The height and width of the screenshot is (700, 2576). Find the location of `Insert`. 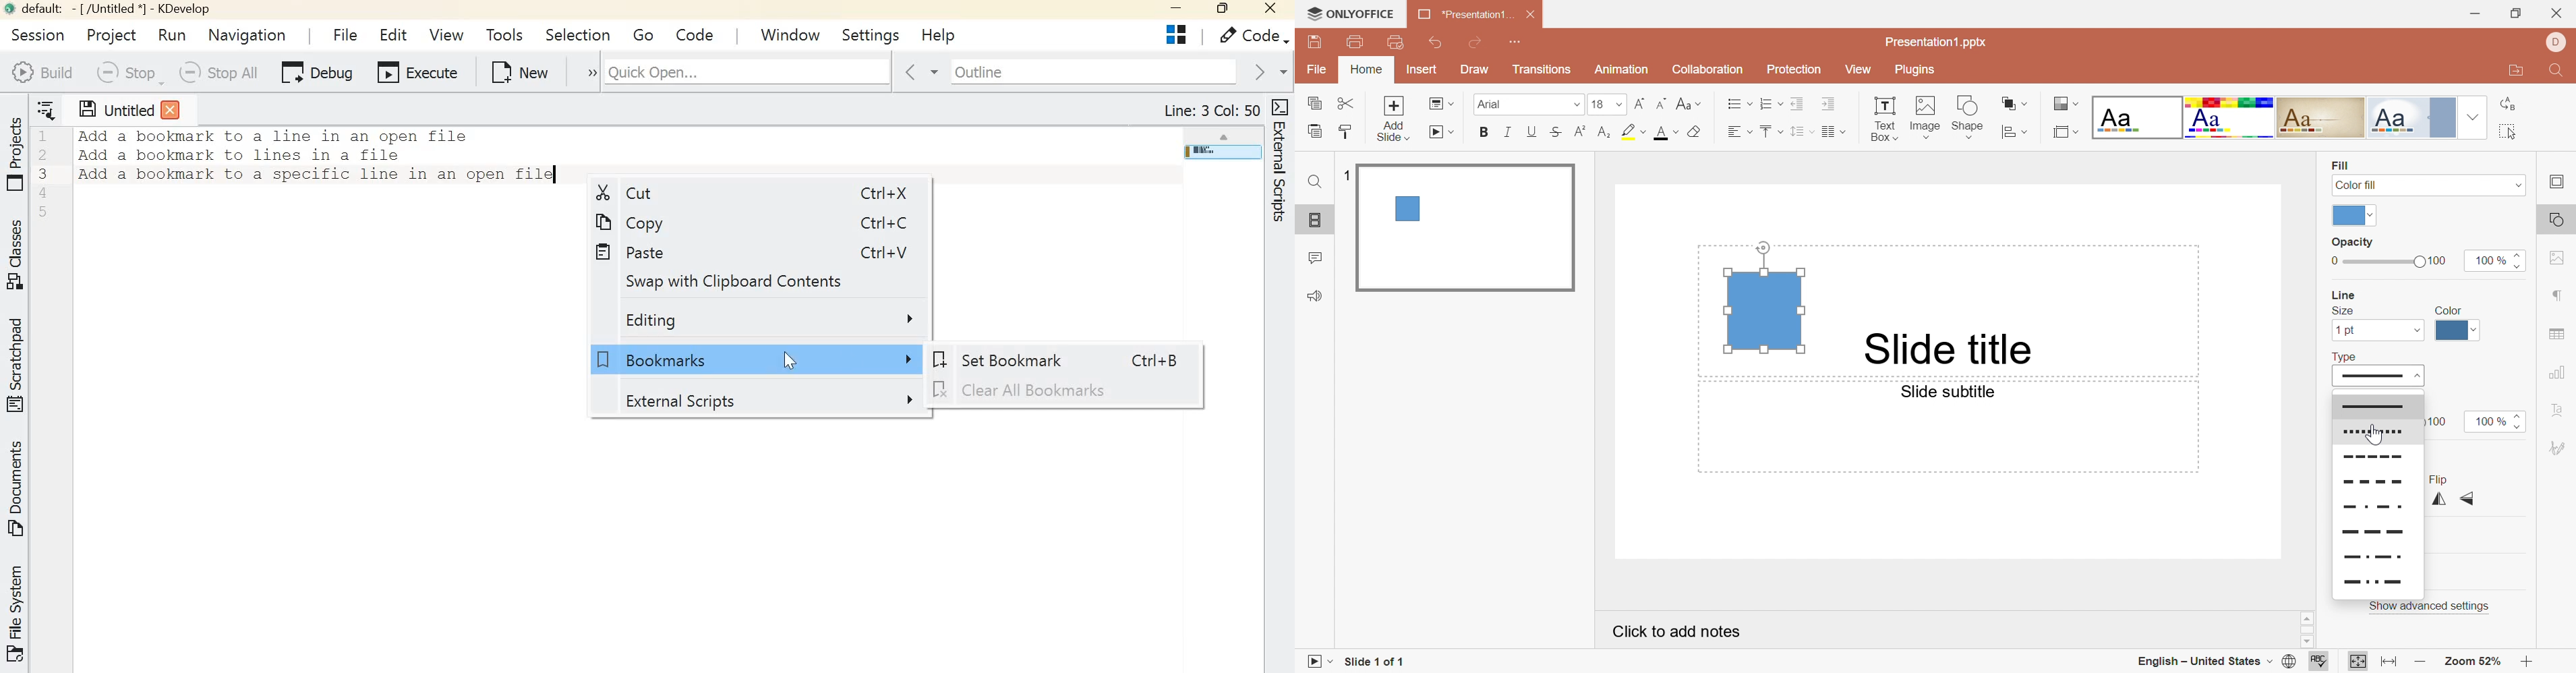

Insert is located at coordinates (1421, 70).